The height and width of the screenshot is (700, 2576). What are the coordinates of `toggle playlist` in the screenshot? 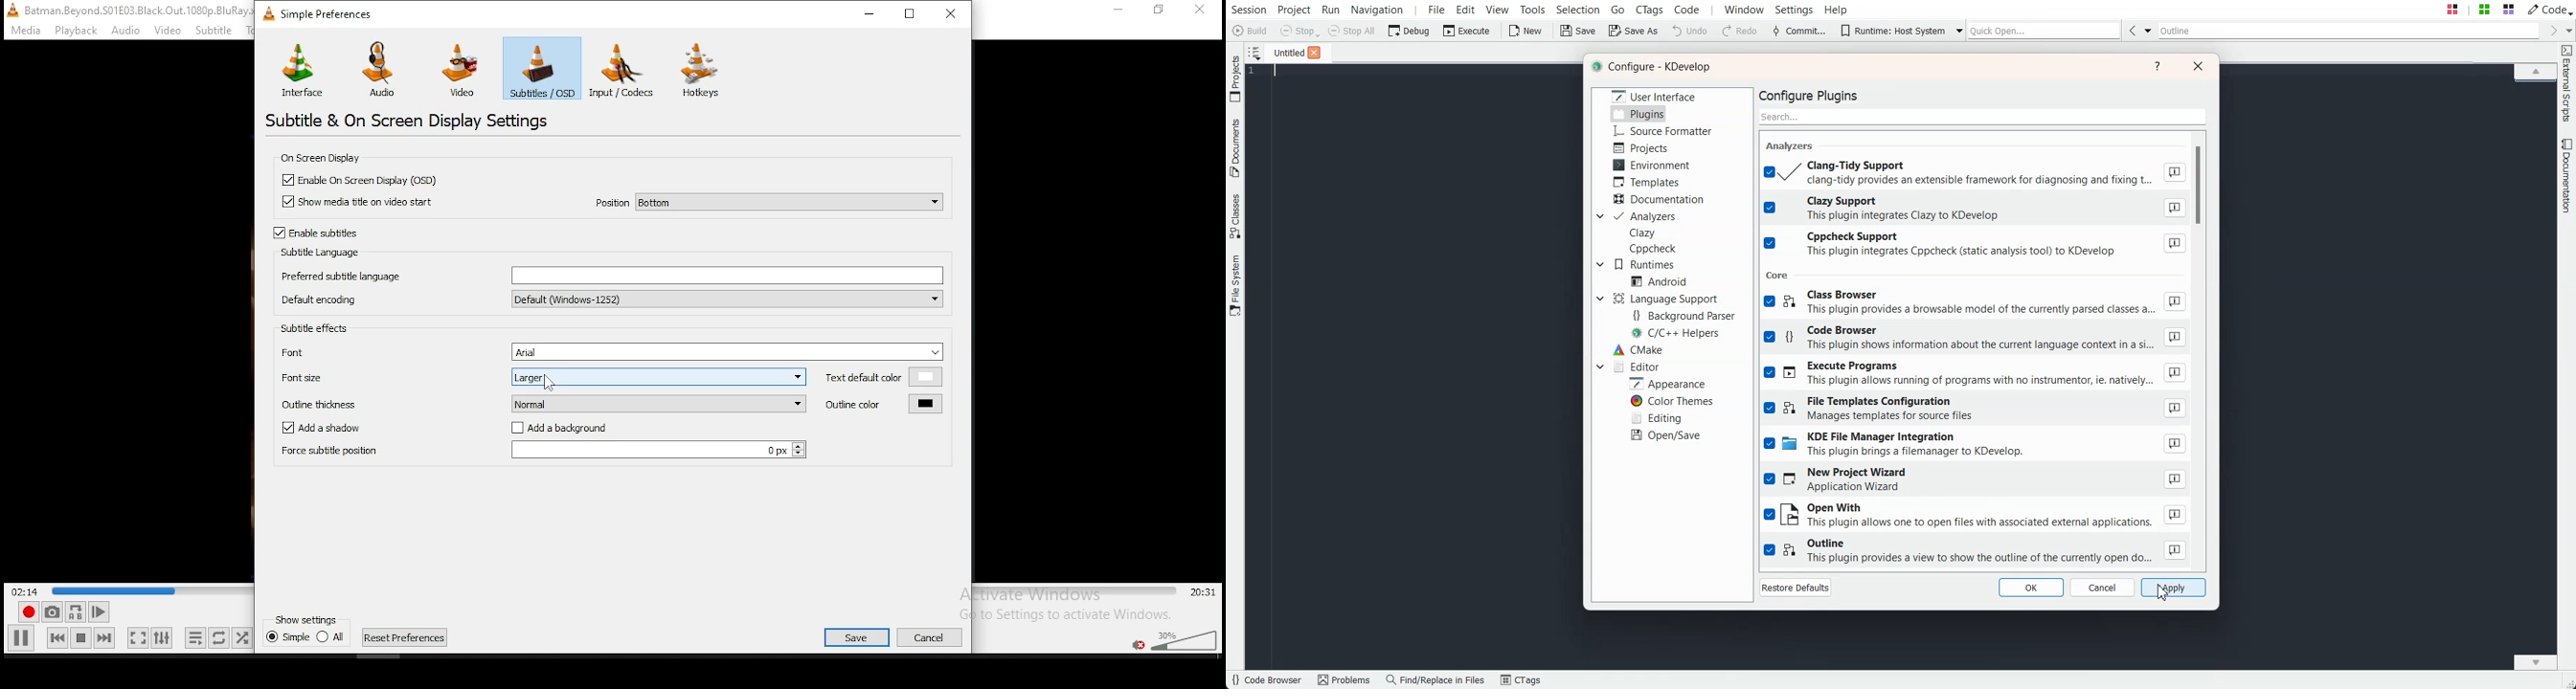 It's located at (195, 639).